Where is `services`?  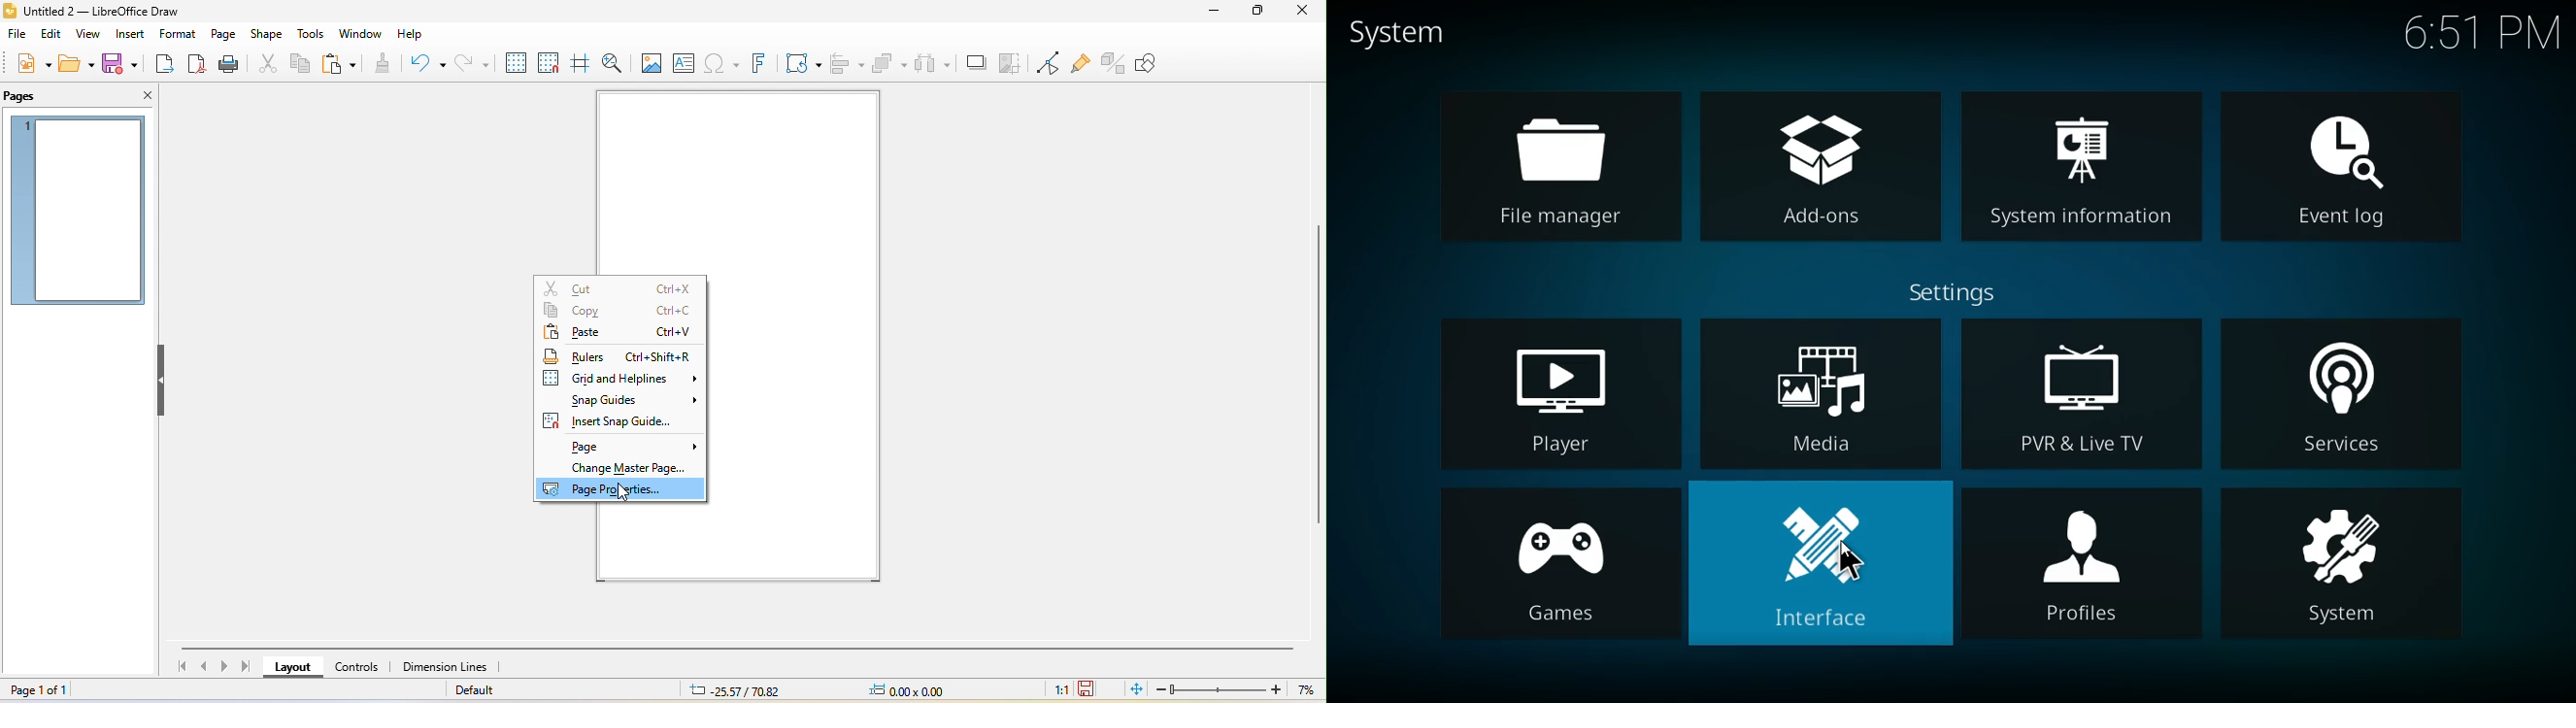 services is located at coordinates (2345, 394).